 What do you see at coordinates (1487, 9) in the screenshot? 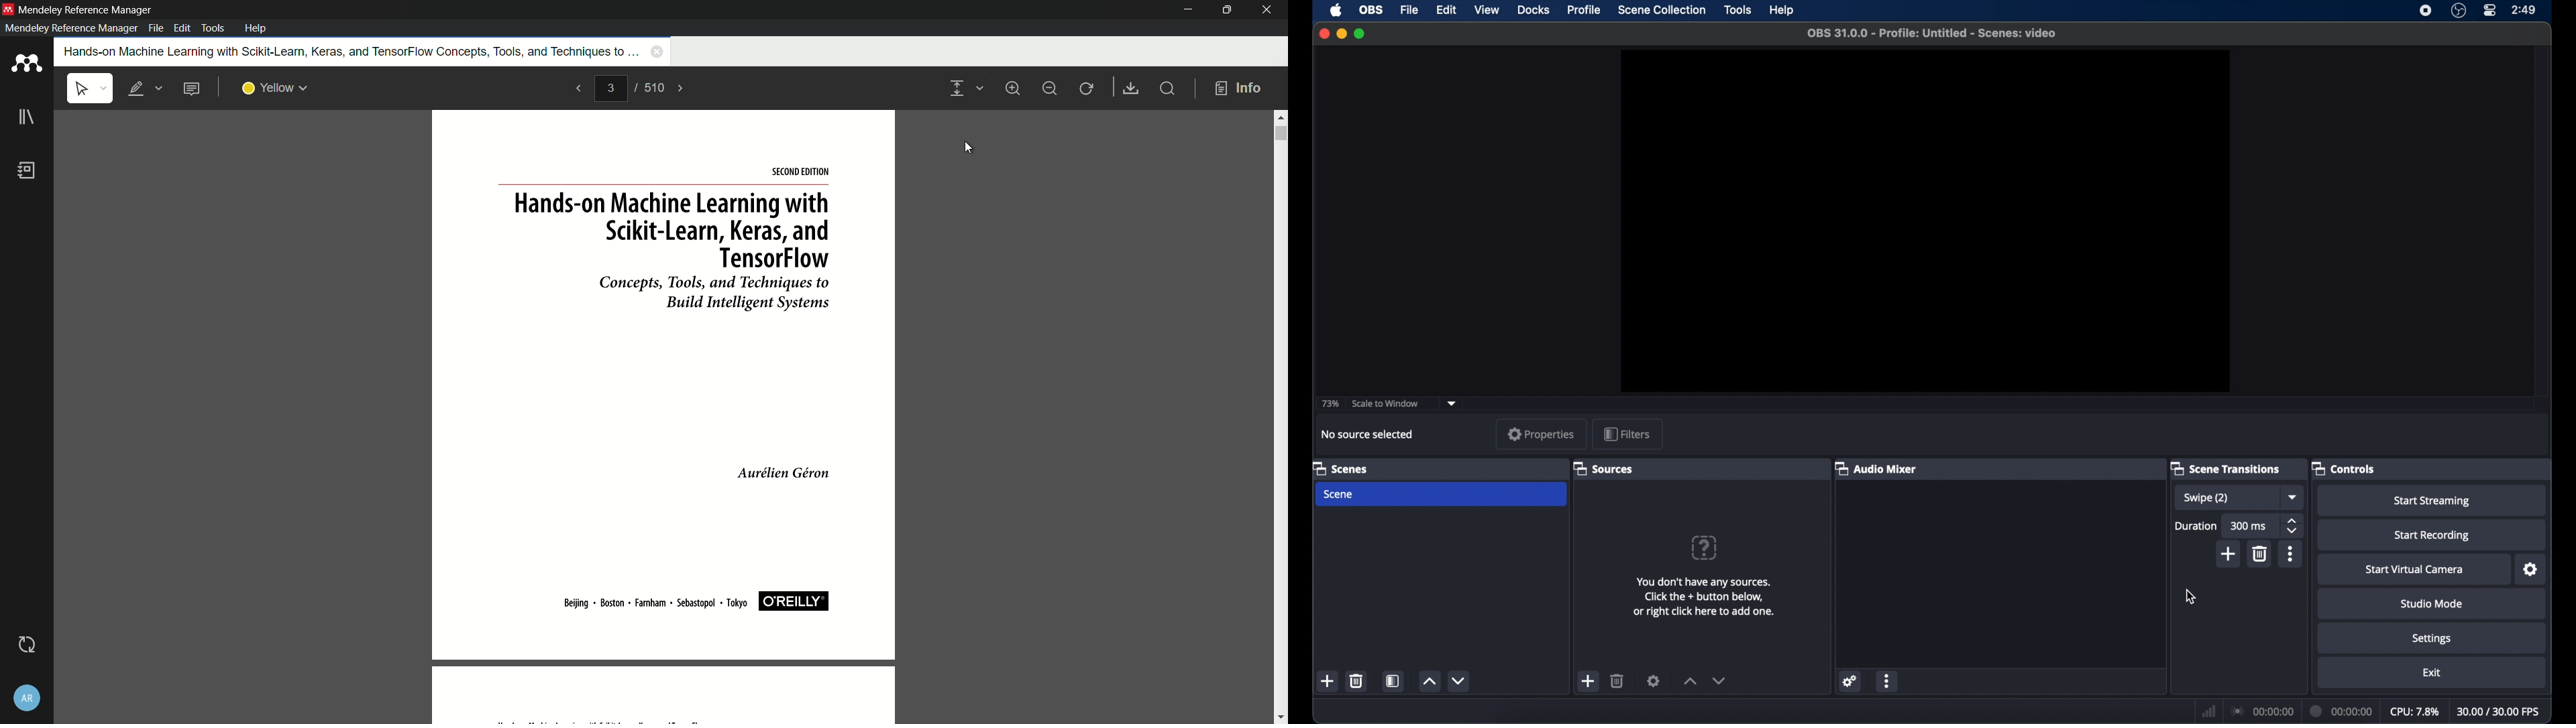
I see `view` at bounding box center [1487, 9].